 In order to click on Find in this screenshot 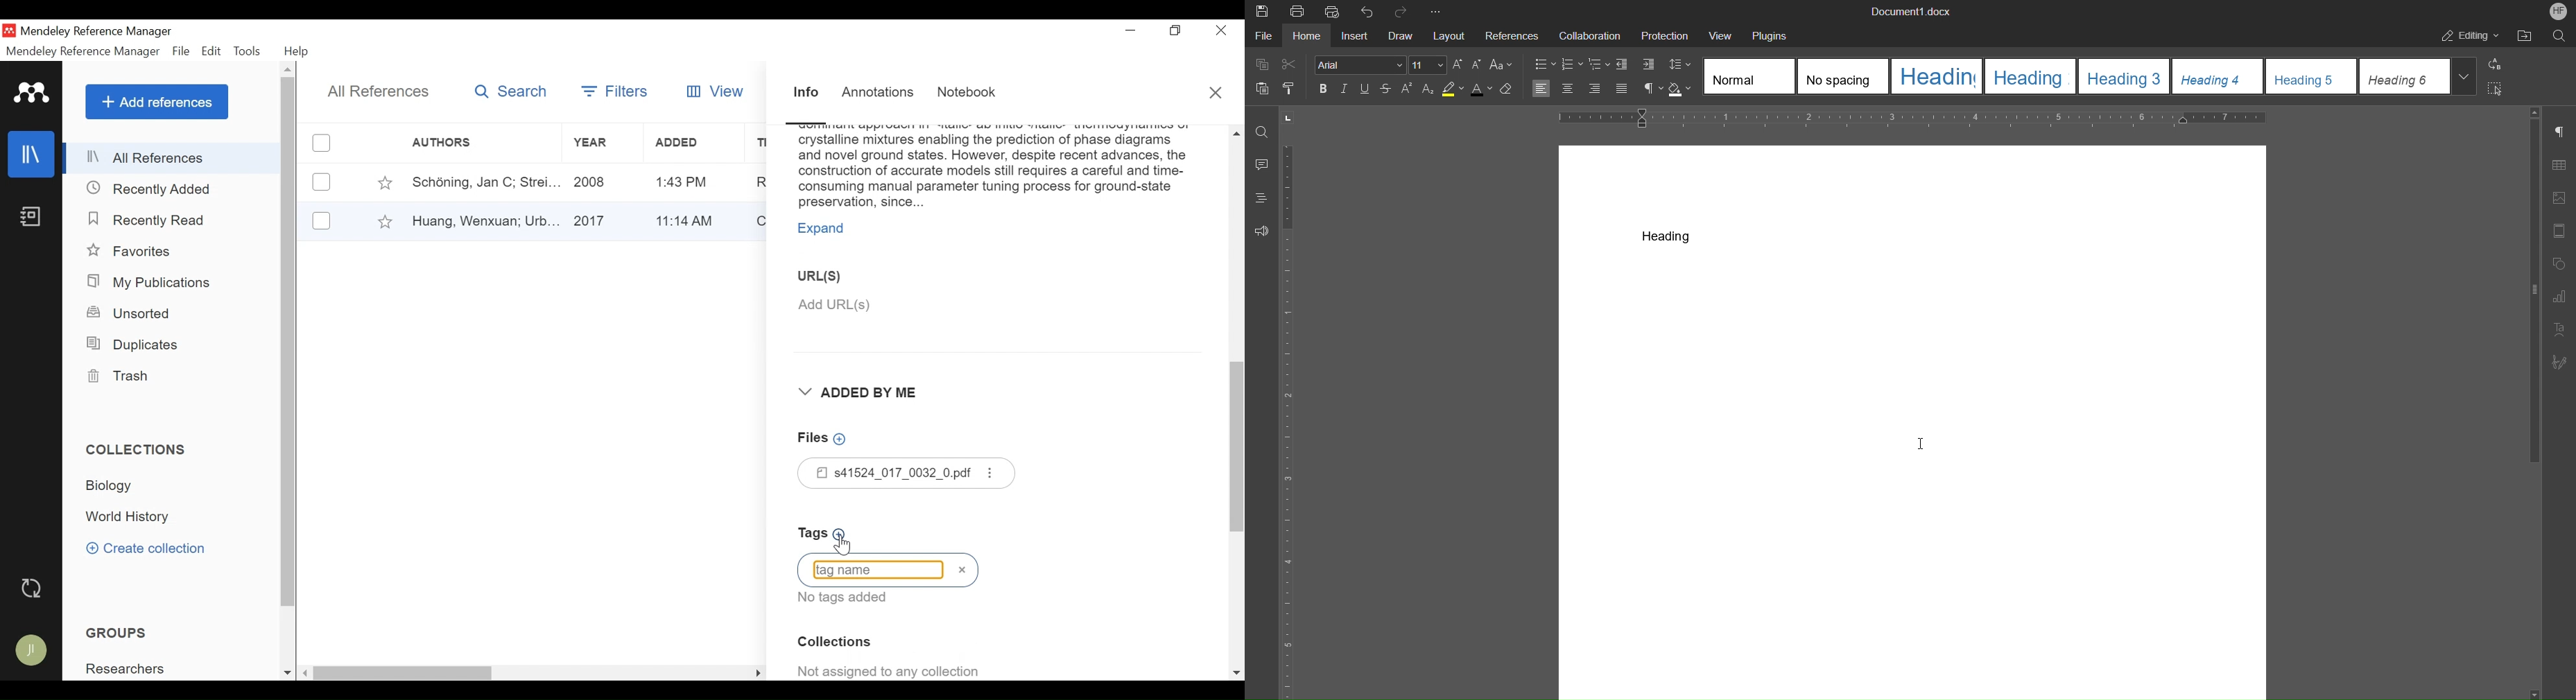, I will do `click(1260, 132)`.